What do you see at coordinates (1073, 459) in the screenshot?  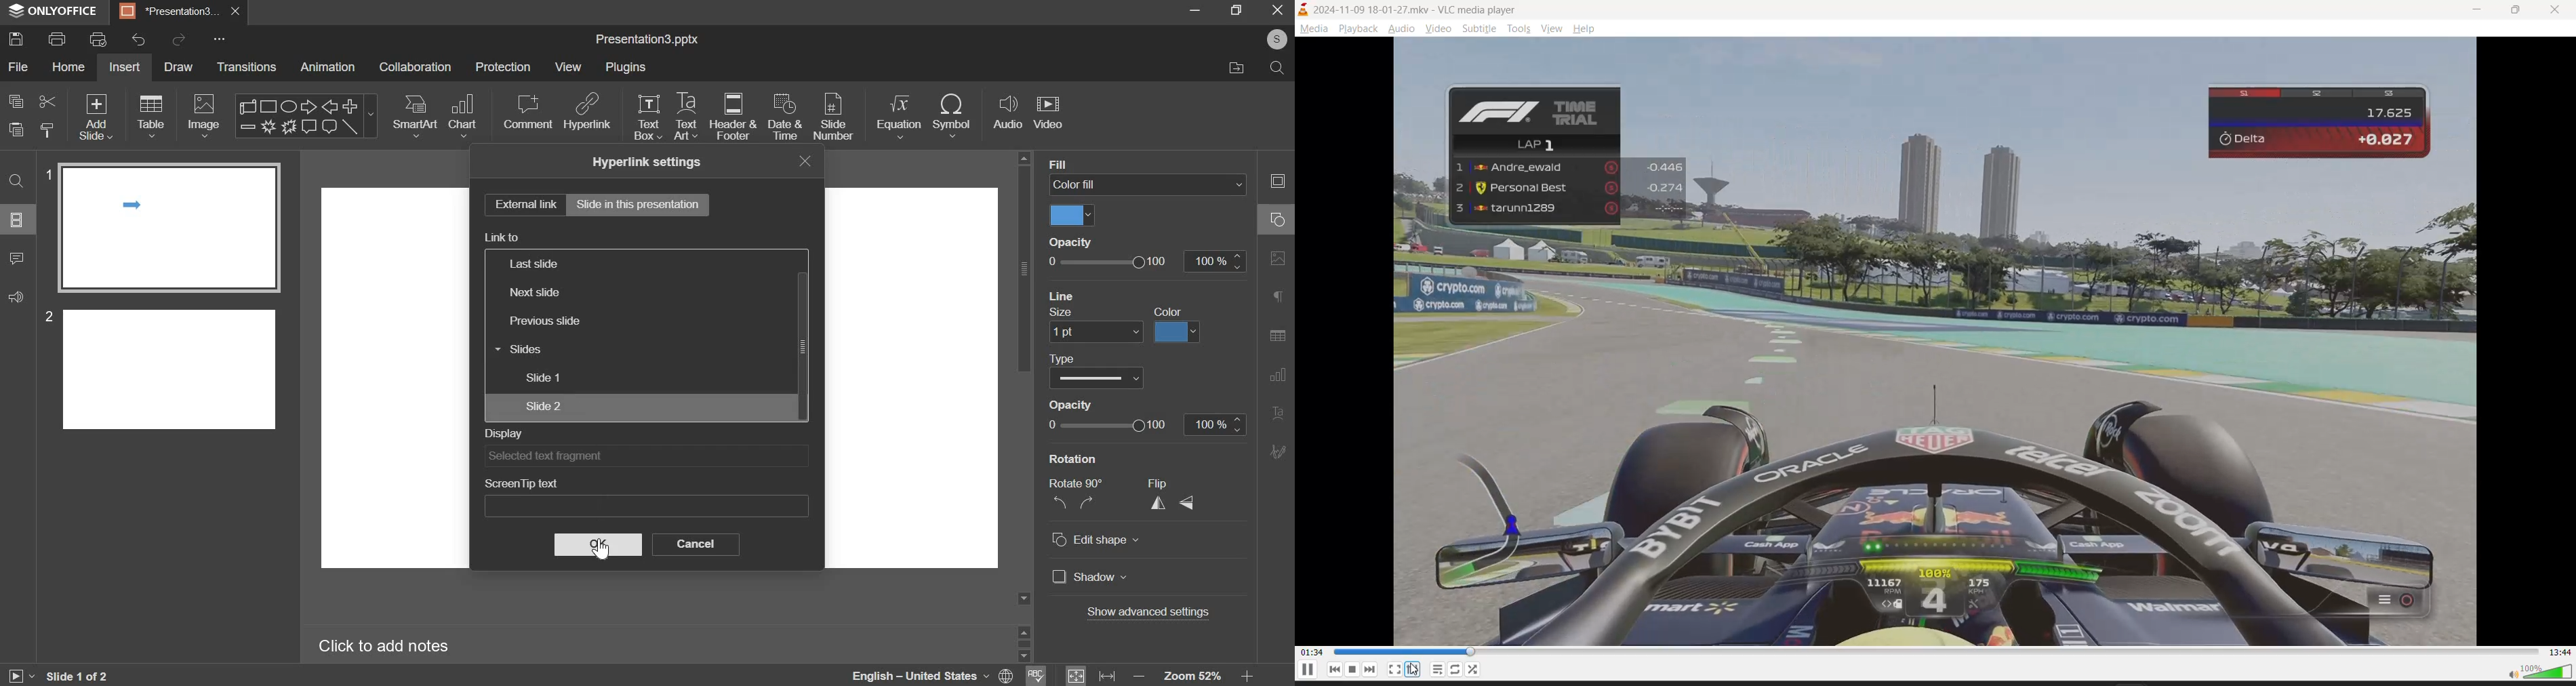 I see `rotation` at bounding box center [1073, 459].